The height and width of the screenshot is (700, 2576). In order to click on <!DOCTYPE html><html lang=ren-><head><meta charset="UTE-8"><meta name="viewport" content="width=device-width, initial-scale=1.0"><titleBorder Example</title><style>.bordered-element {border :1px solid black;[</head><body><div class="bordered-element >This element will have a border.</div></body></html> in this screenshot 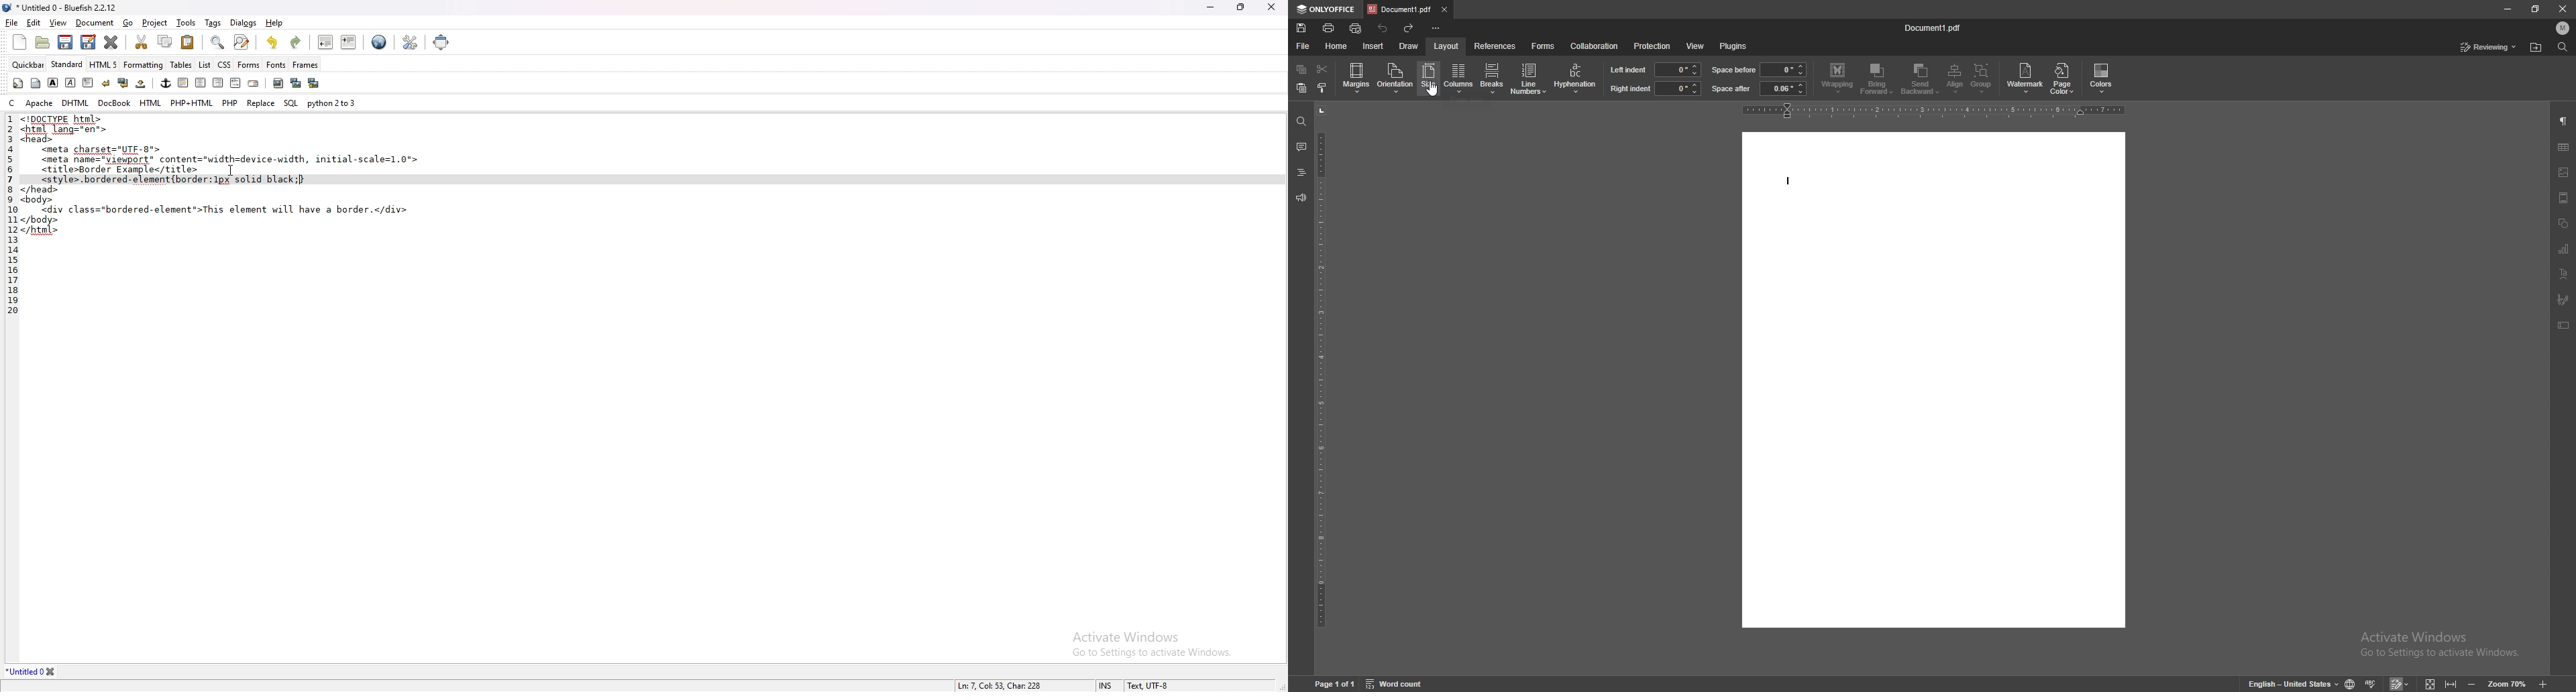, I will do `click(226, 177)`.